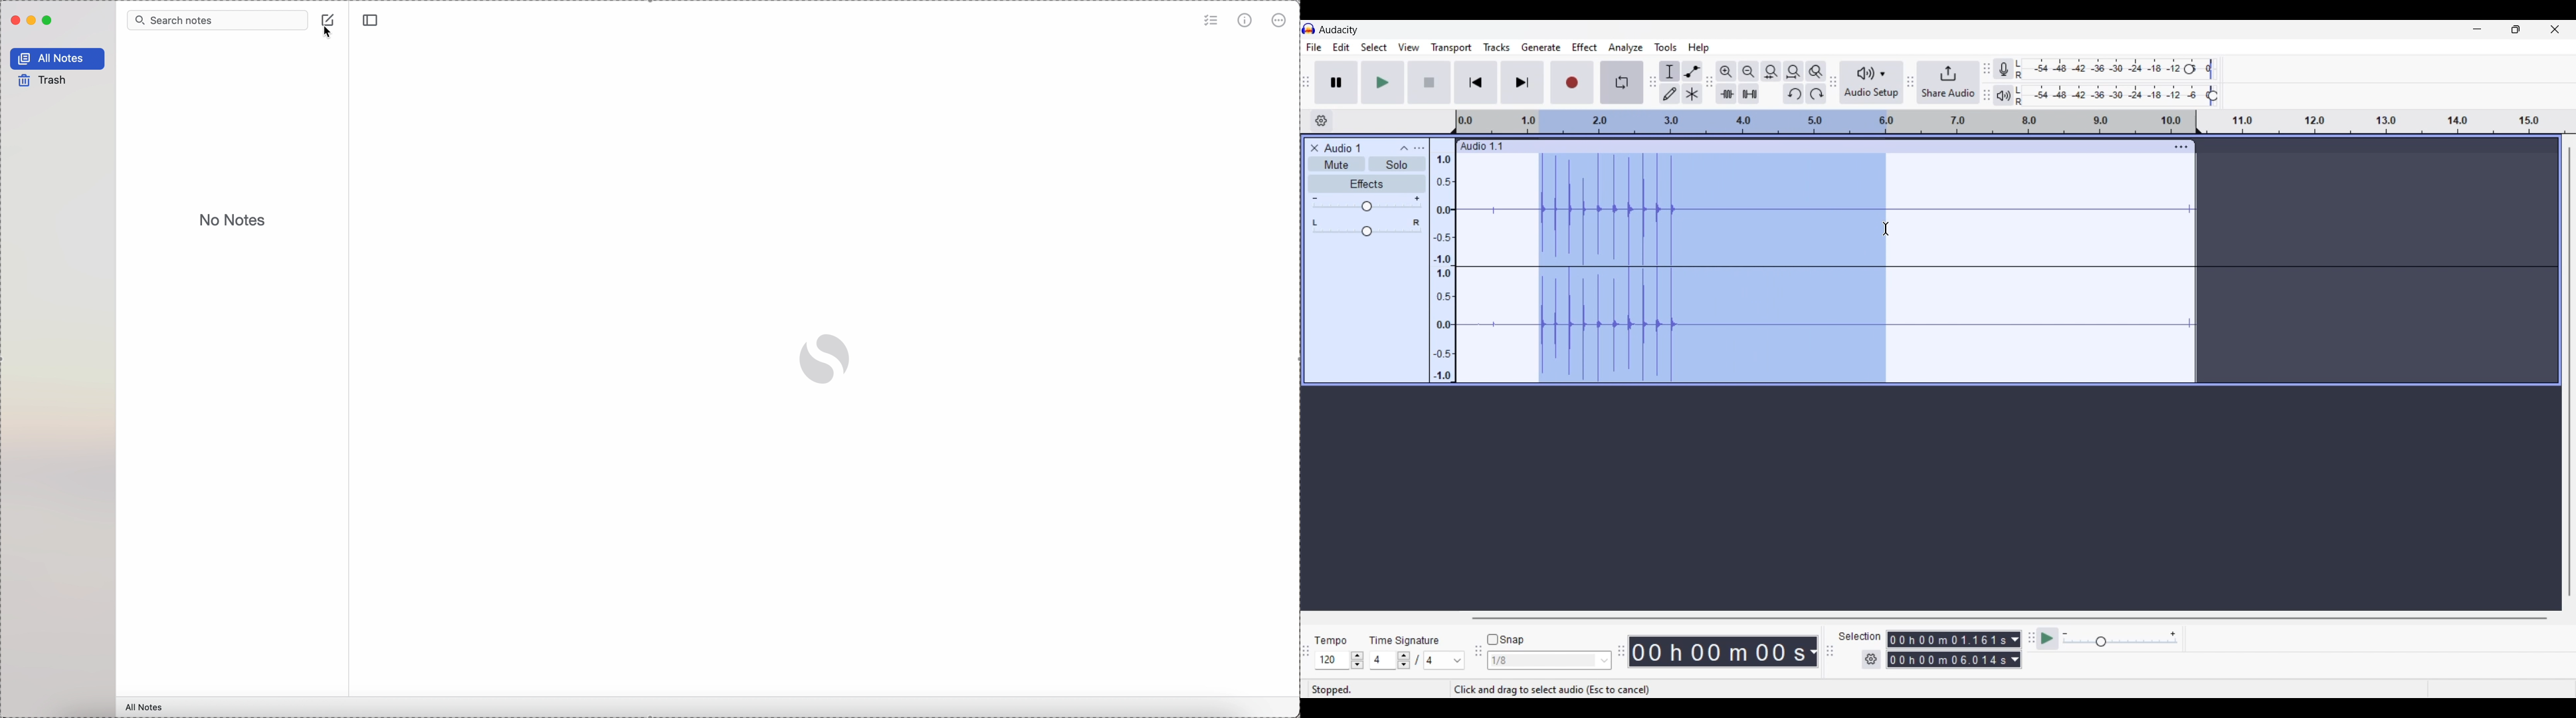 Image resolution: width=2576 pixels, height=728 pixels. I want to click on Play/Play once, so click(1383, 82).